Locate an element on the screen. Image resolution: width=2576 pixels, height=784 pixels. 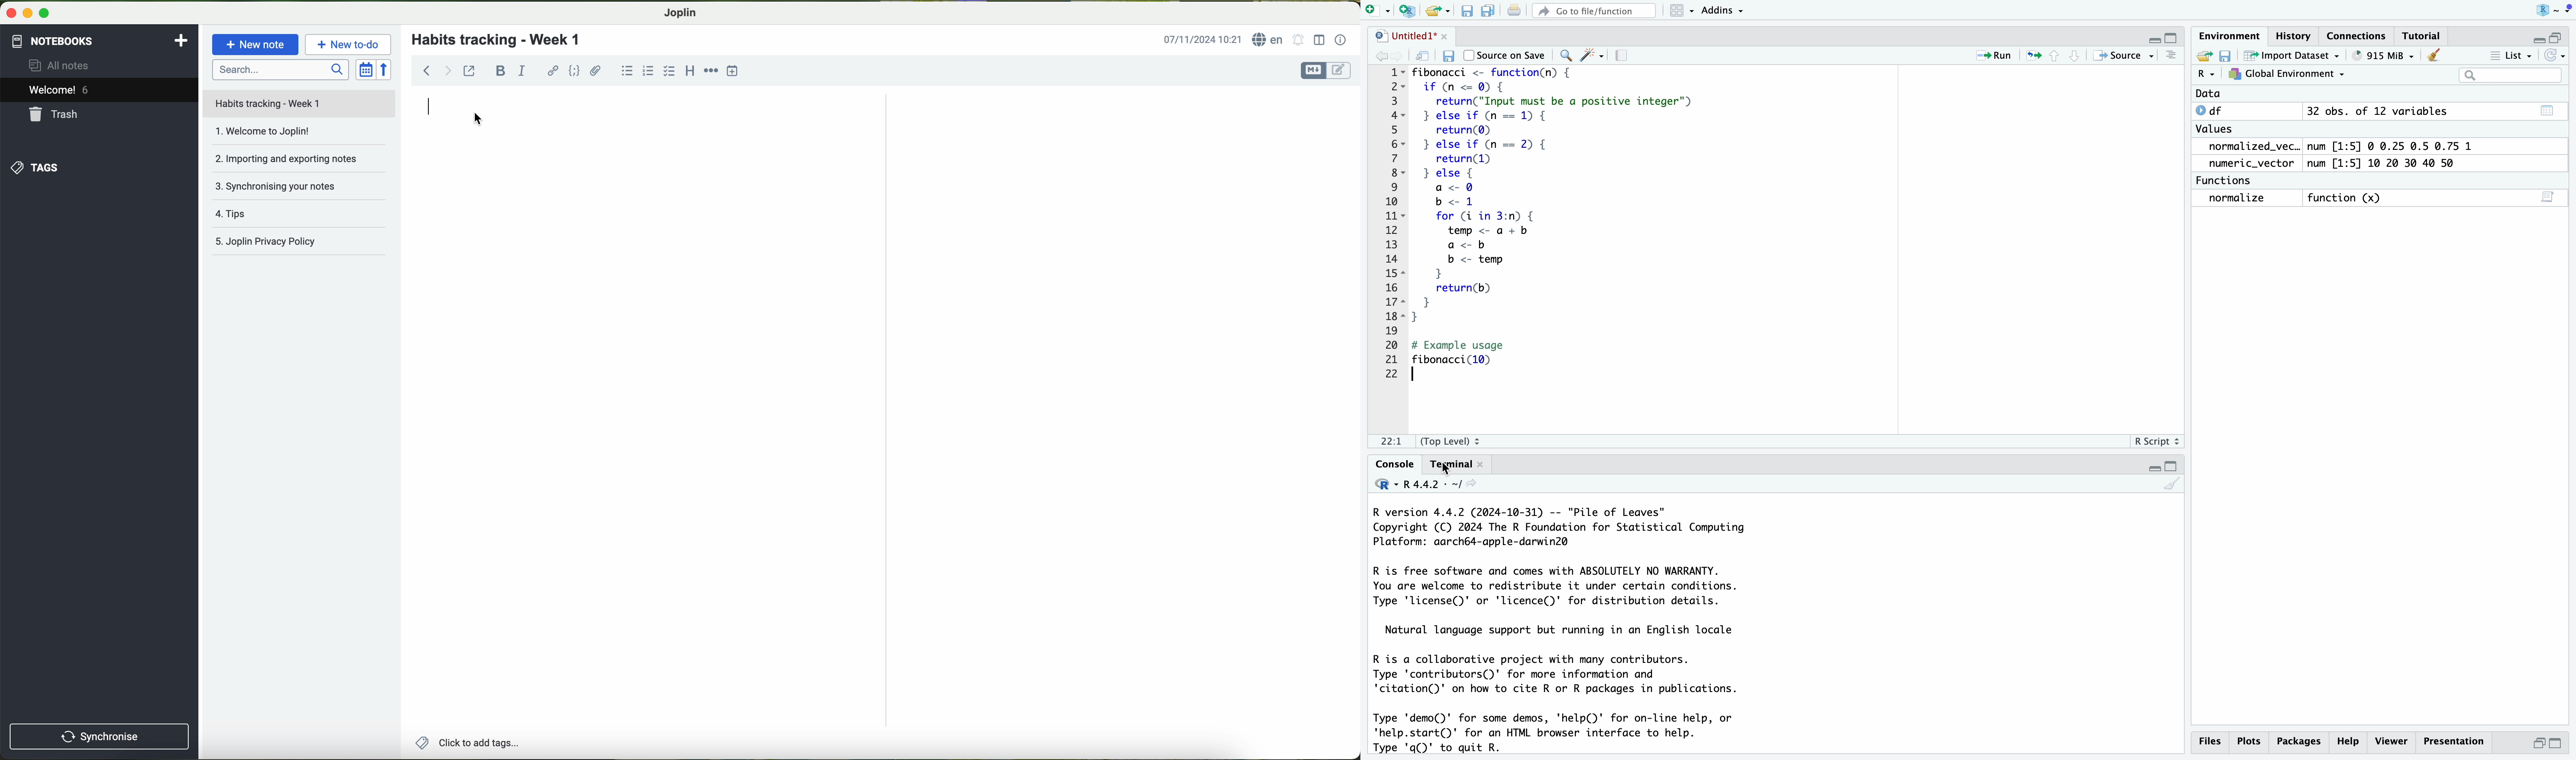
create a project is located at coordinates (1409, 10).